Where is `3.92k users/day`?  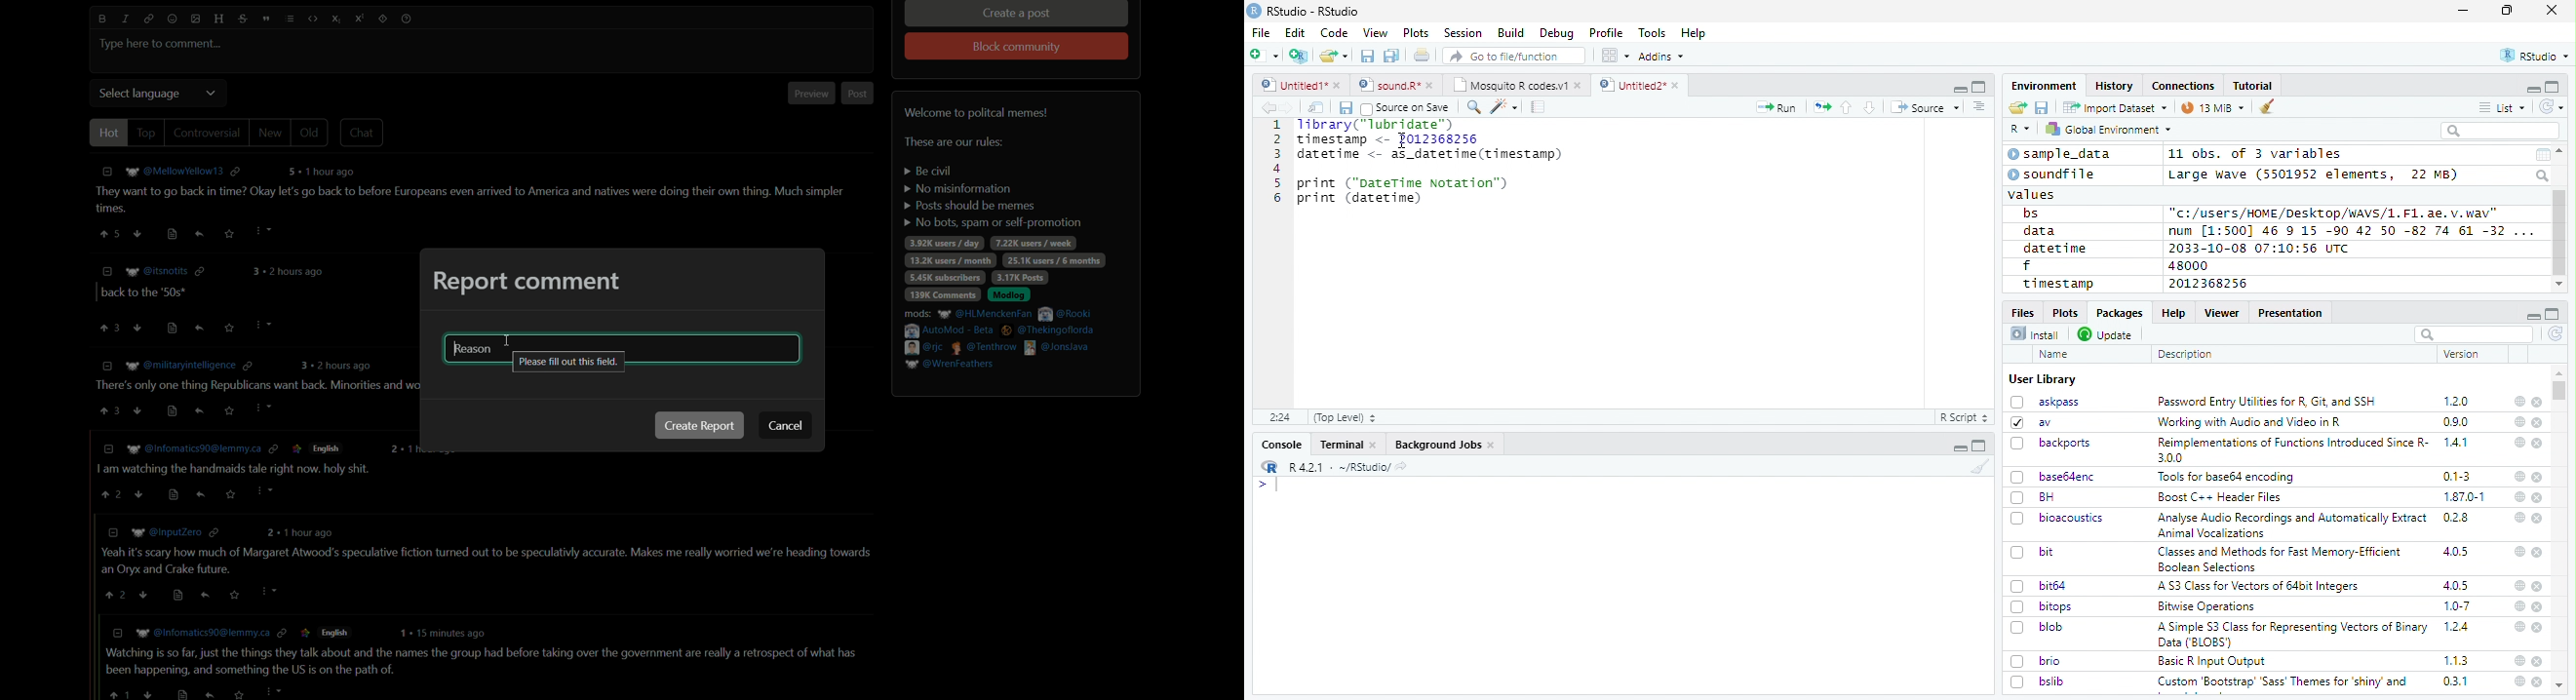
3.92k users/day is located at coordinates (946, 243).